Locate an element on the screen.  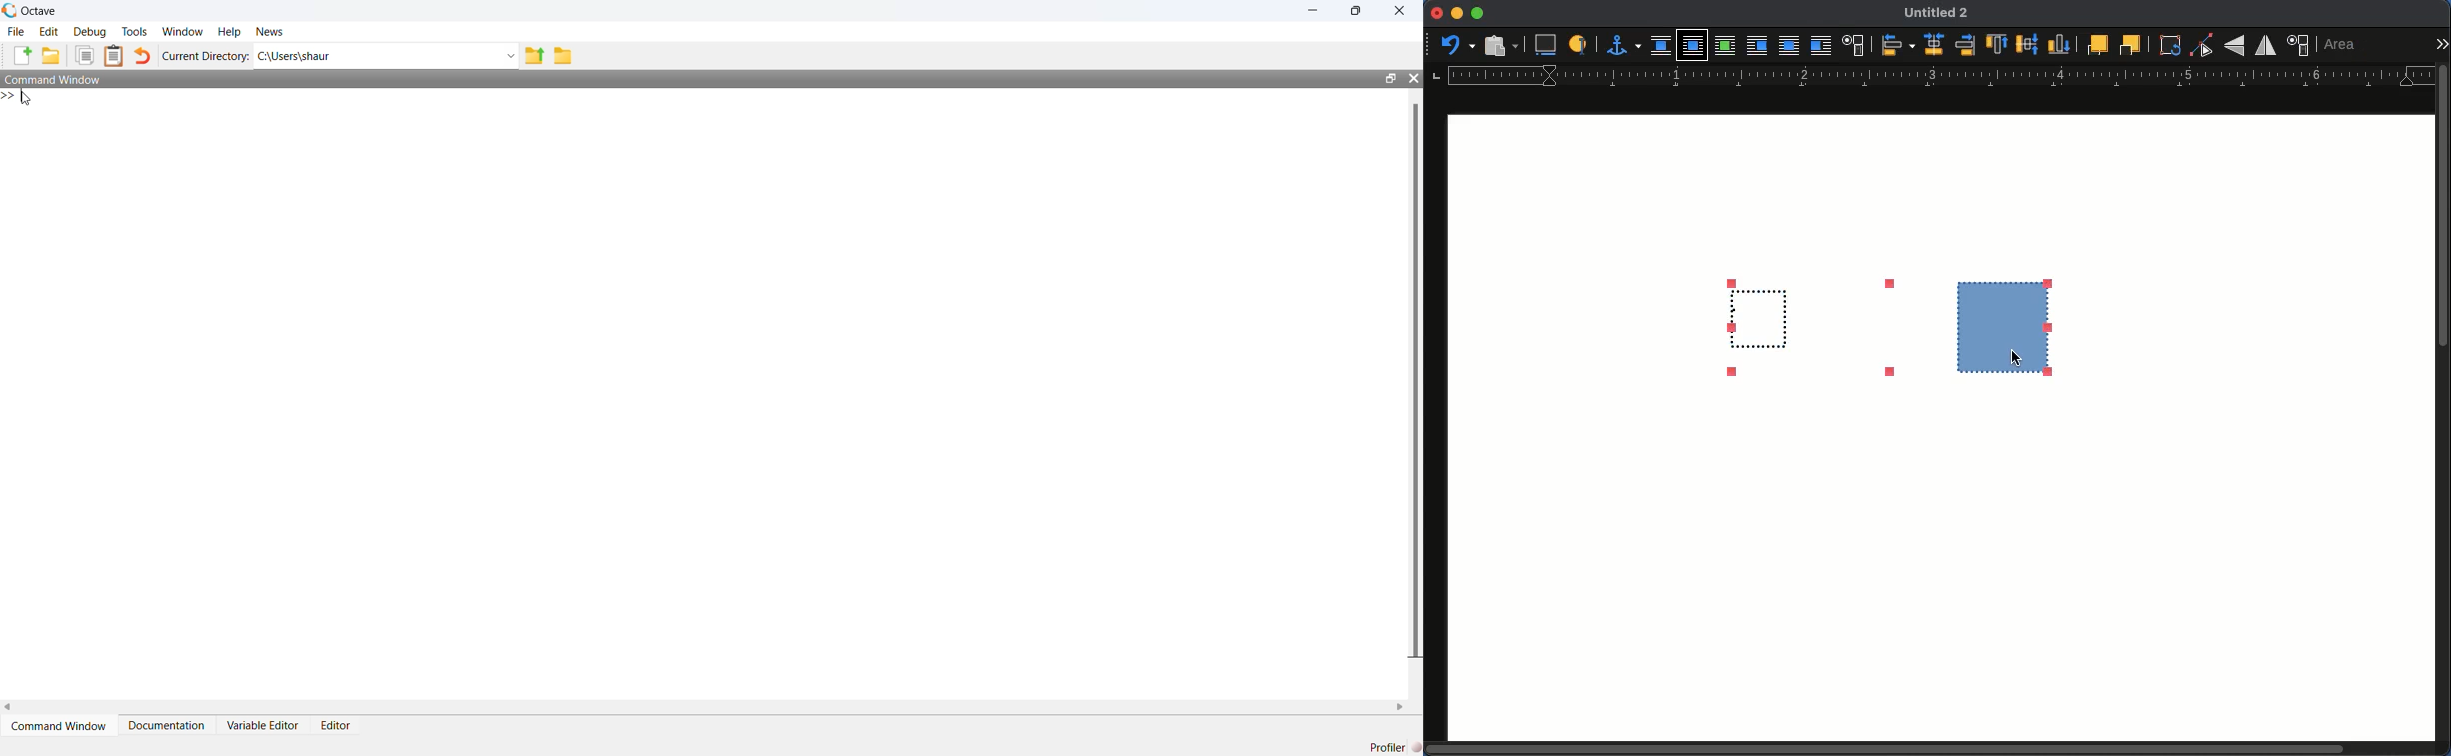
Drop-down  is located at coordinates (511, 56).